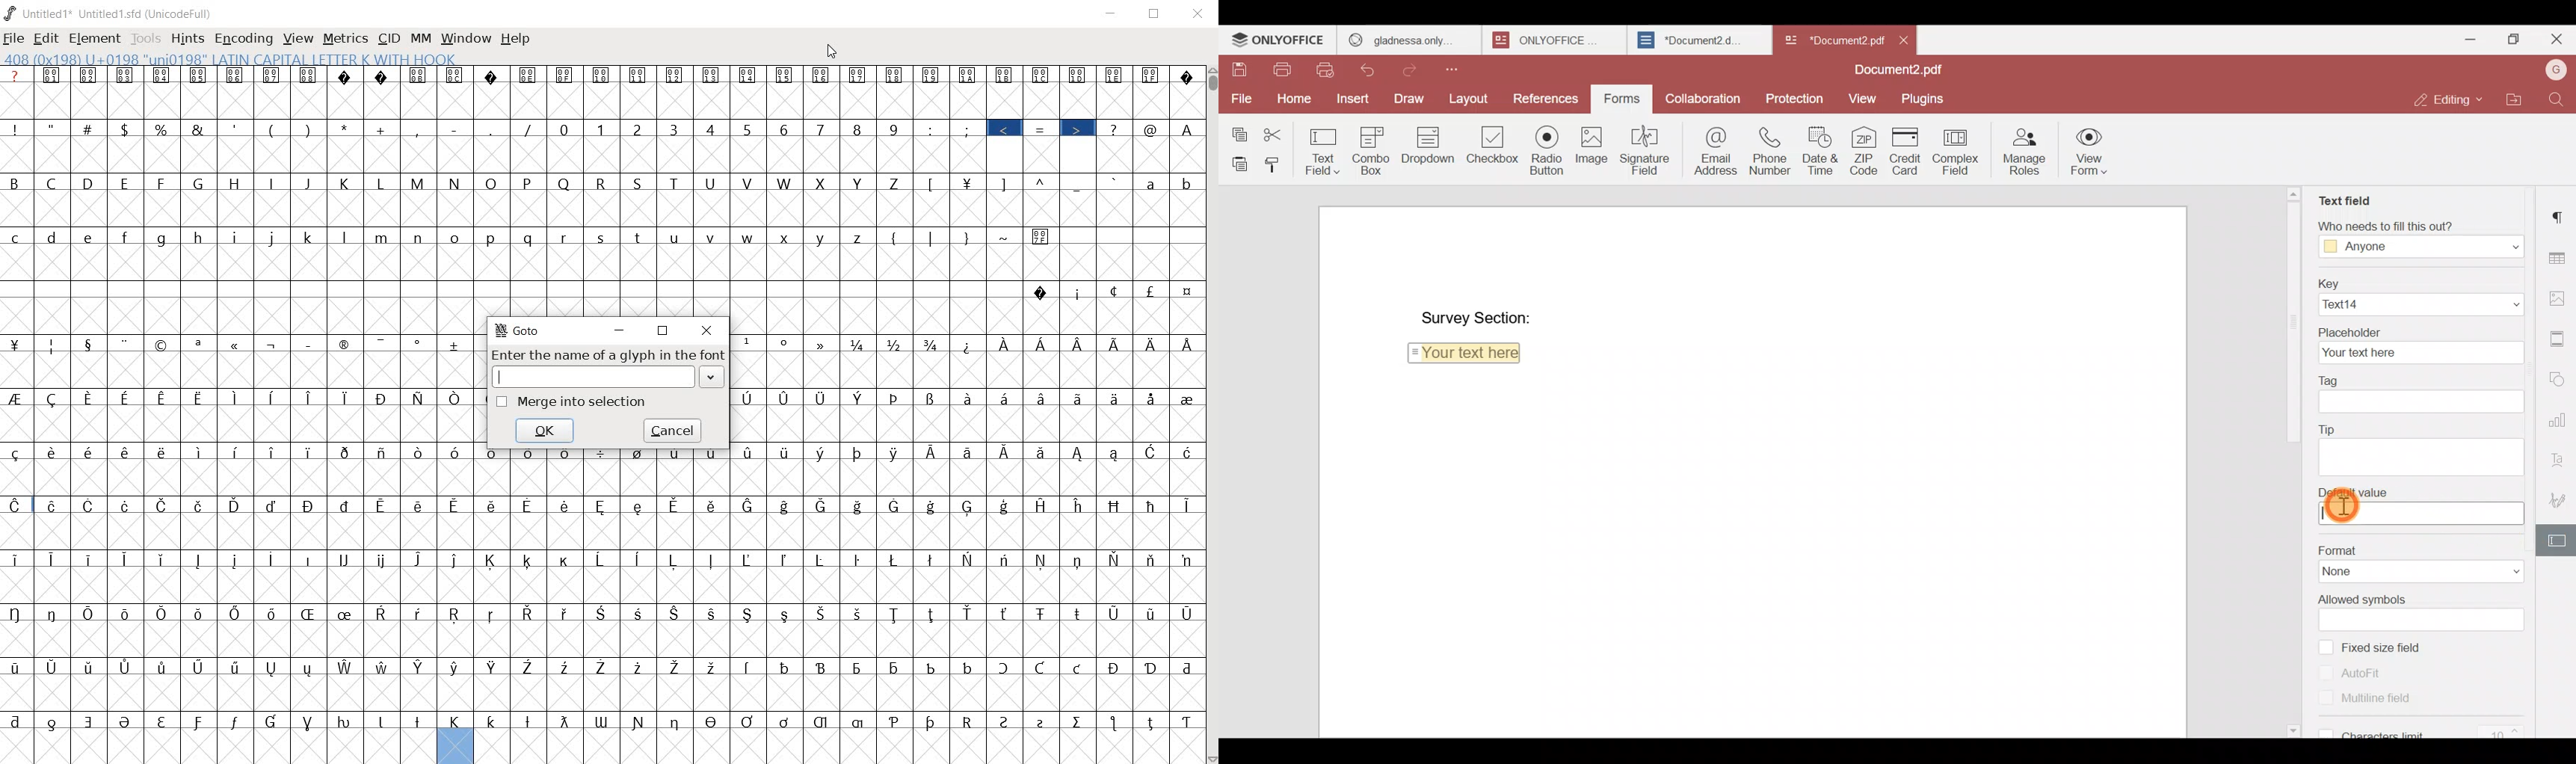  I want to click on Quick print, so click(1330, 70).